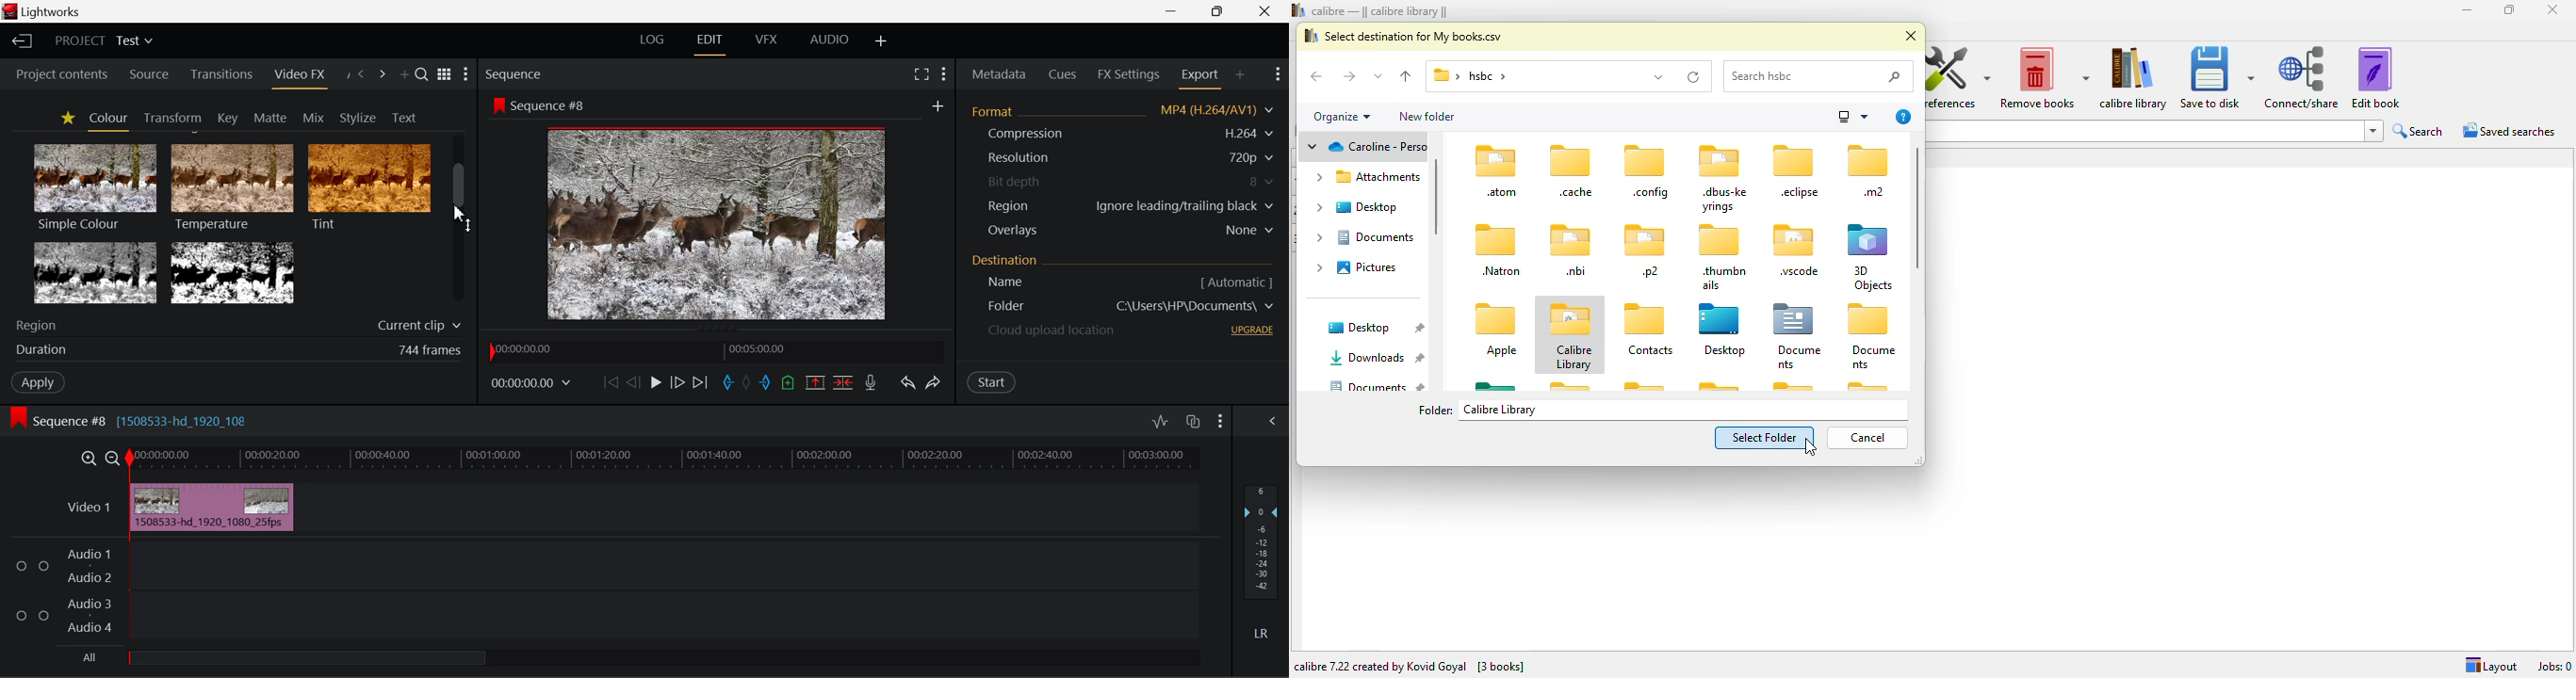 Image resolution: width=2576 pixels, height=700 pixels. Describe the element at coordinates (2375, 77) in the screenshot. I see `edit book` at that location.